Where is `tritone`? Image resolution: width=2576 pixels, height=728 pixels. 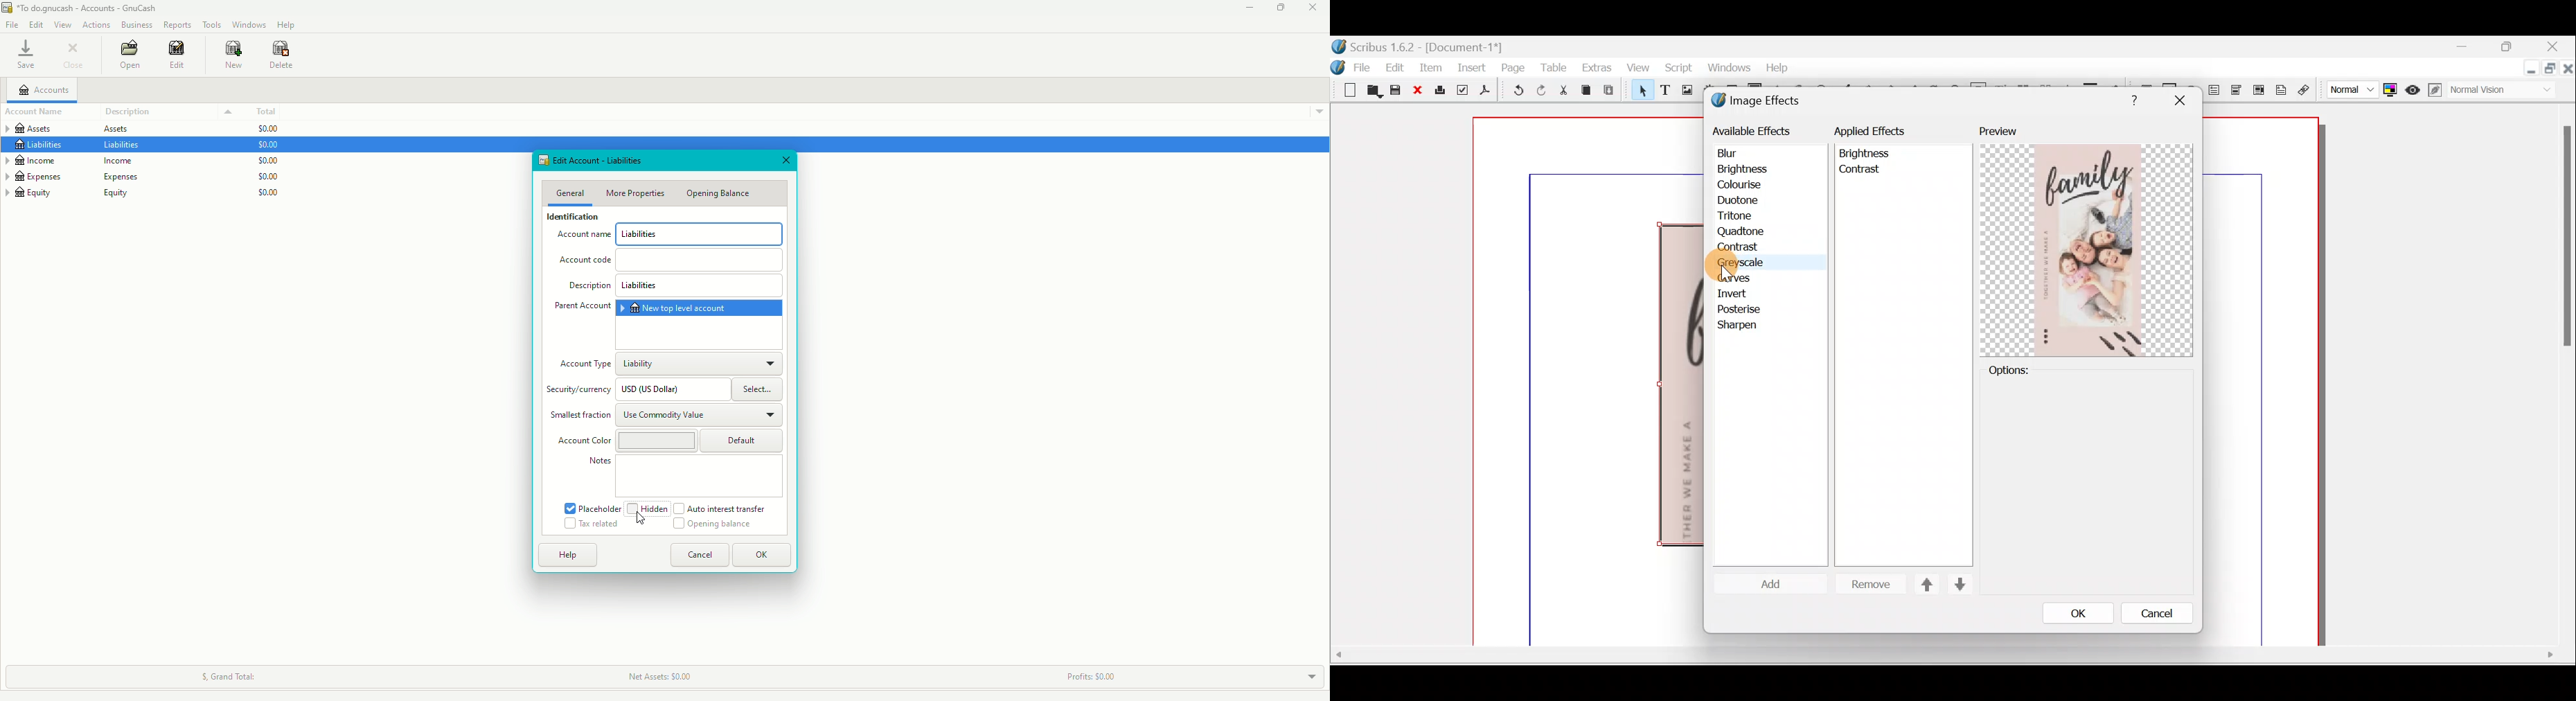 tritone is located at coordinates (1755, 215).